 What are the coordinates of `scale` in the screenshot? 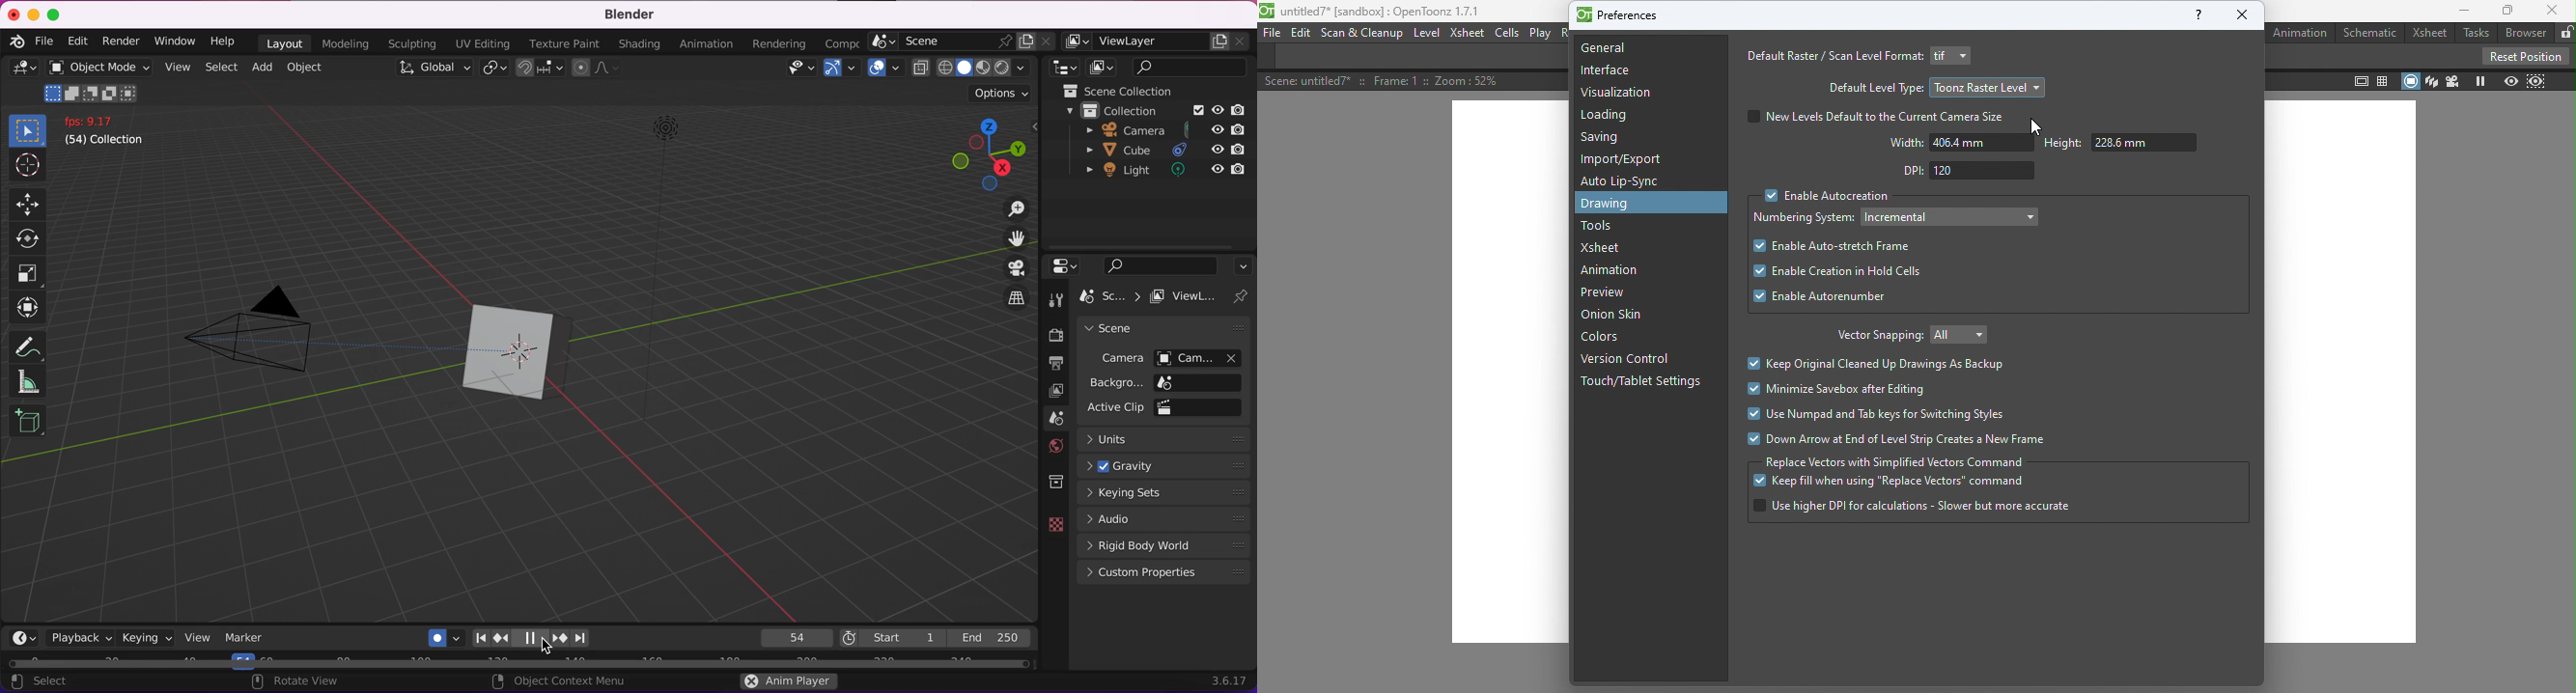 It's located at (26, 274).